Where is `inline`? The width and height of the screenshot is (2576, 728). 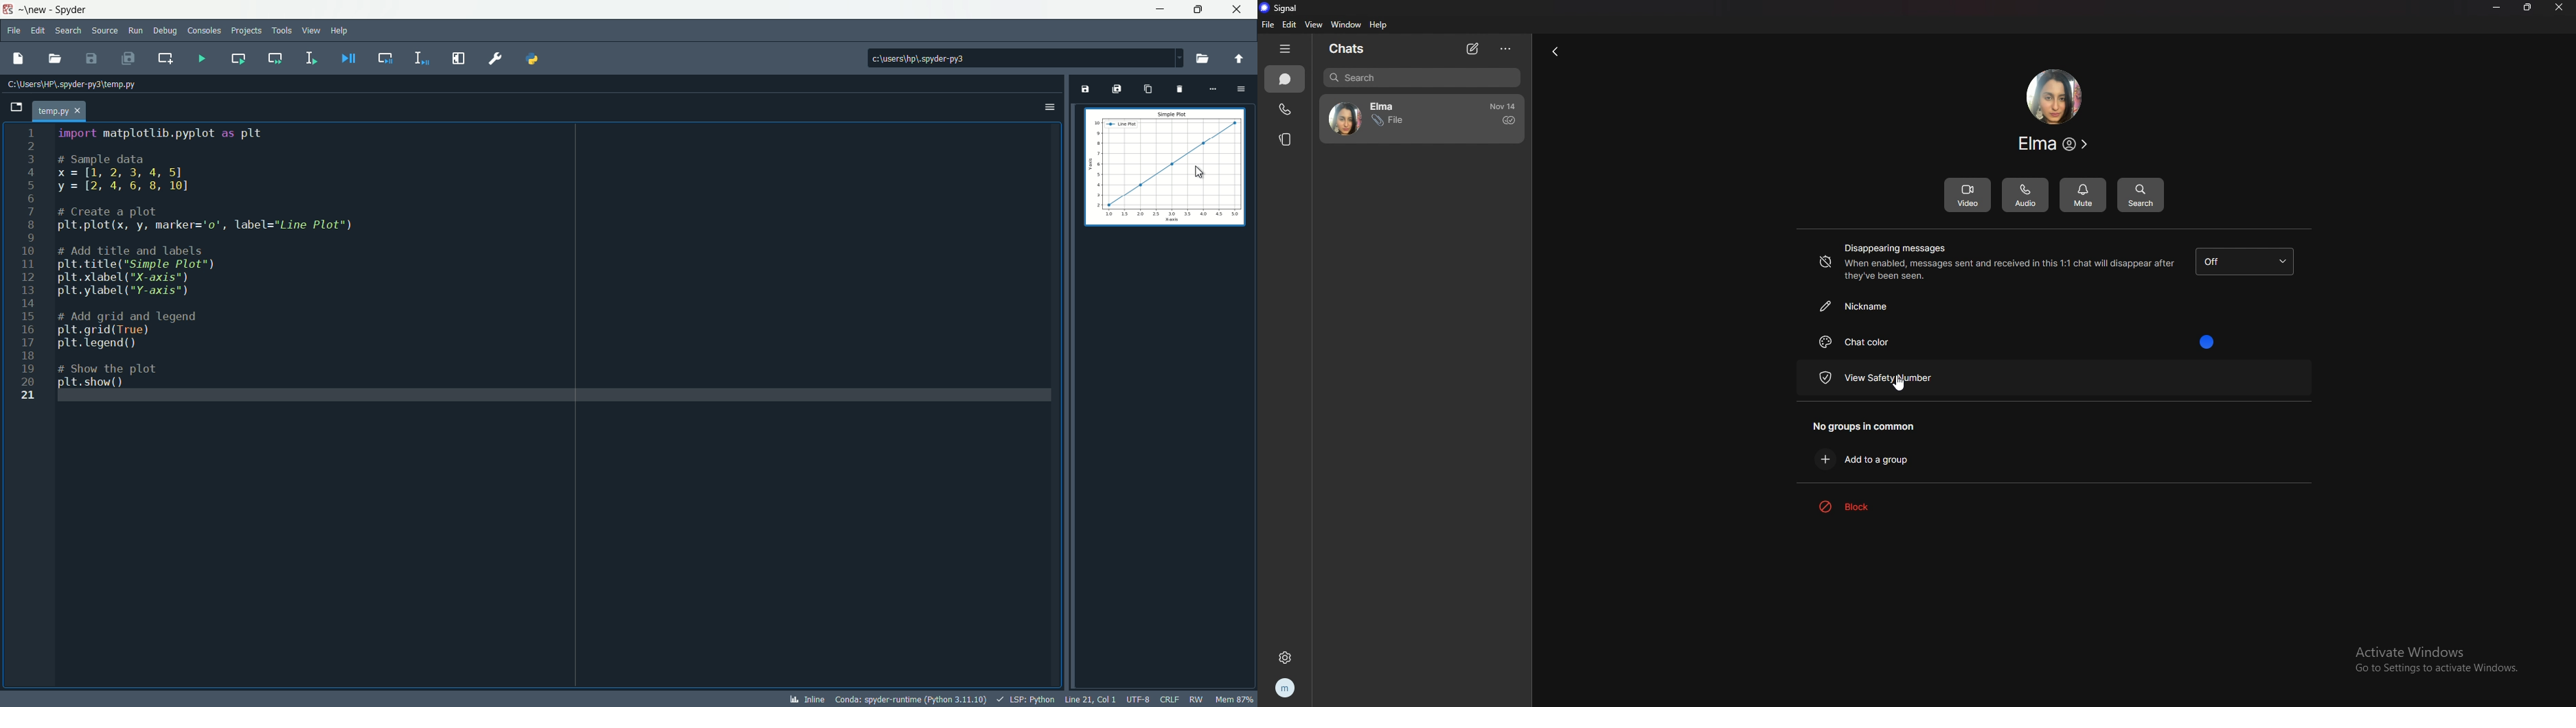 inline is located at coordinates (807, 699).